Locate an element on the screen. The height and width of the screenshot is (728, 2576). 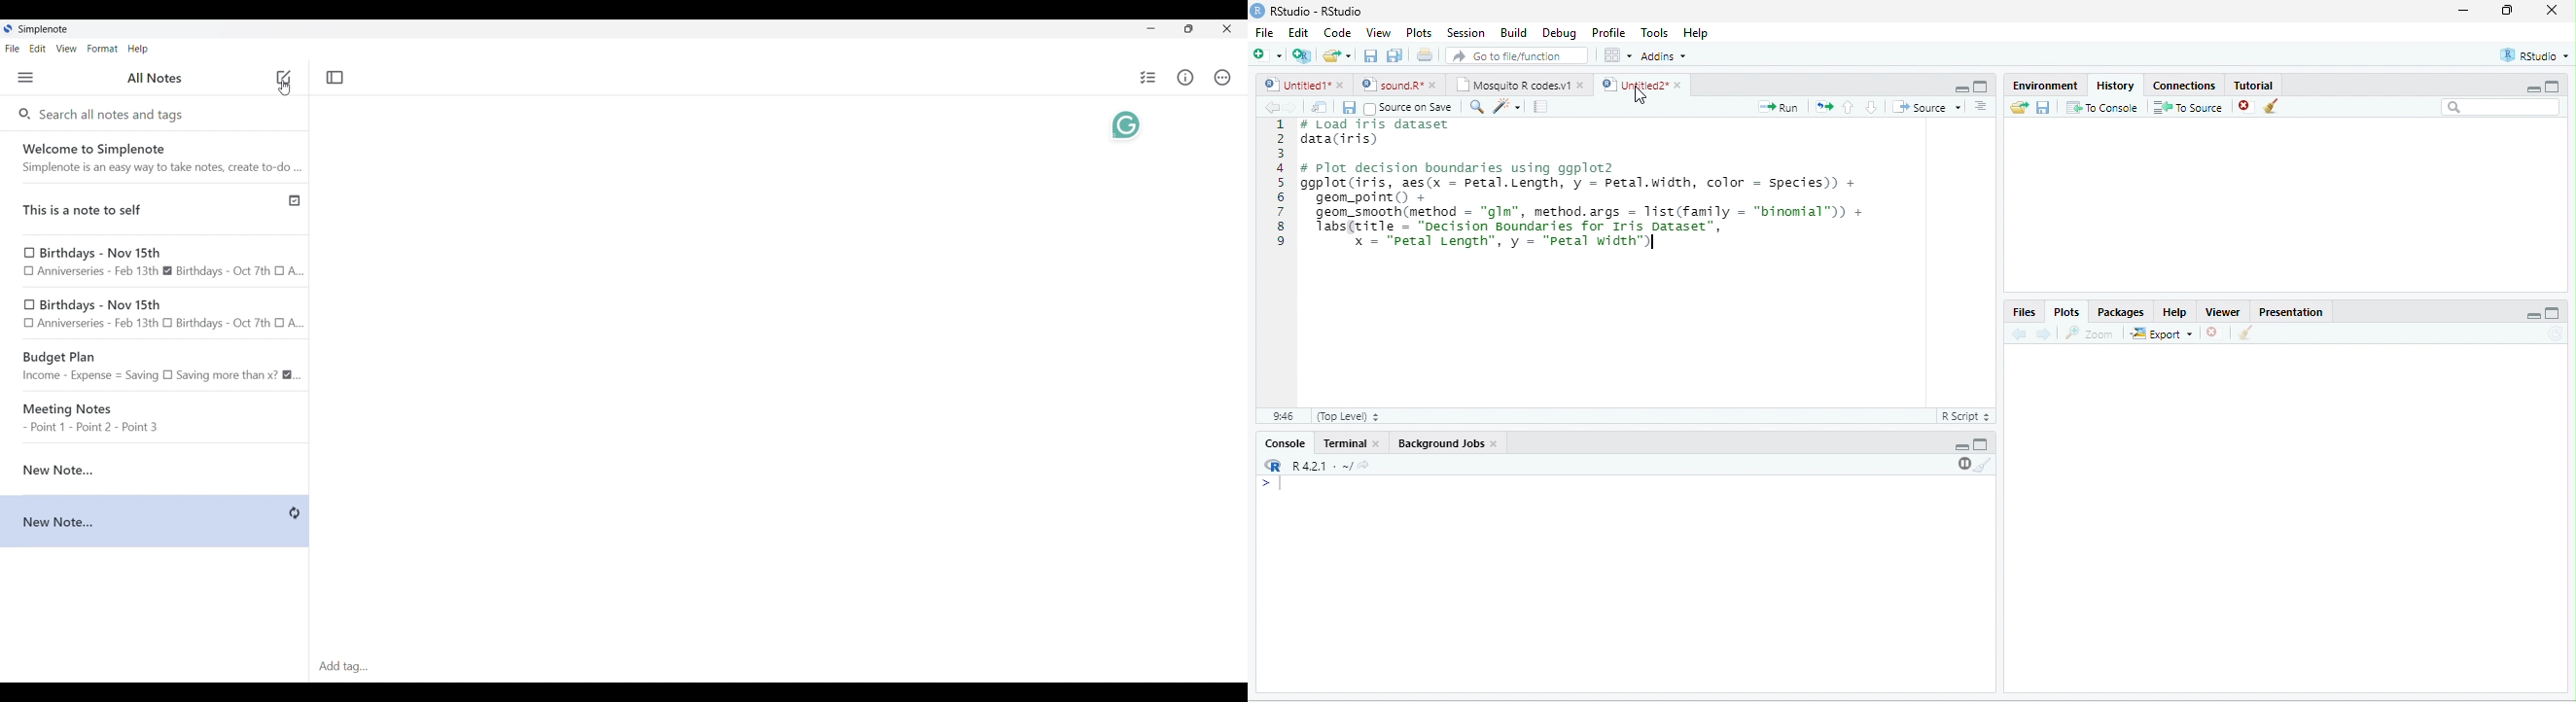
Presentation is located at coordinates (2292, 312).